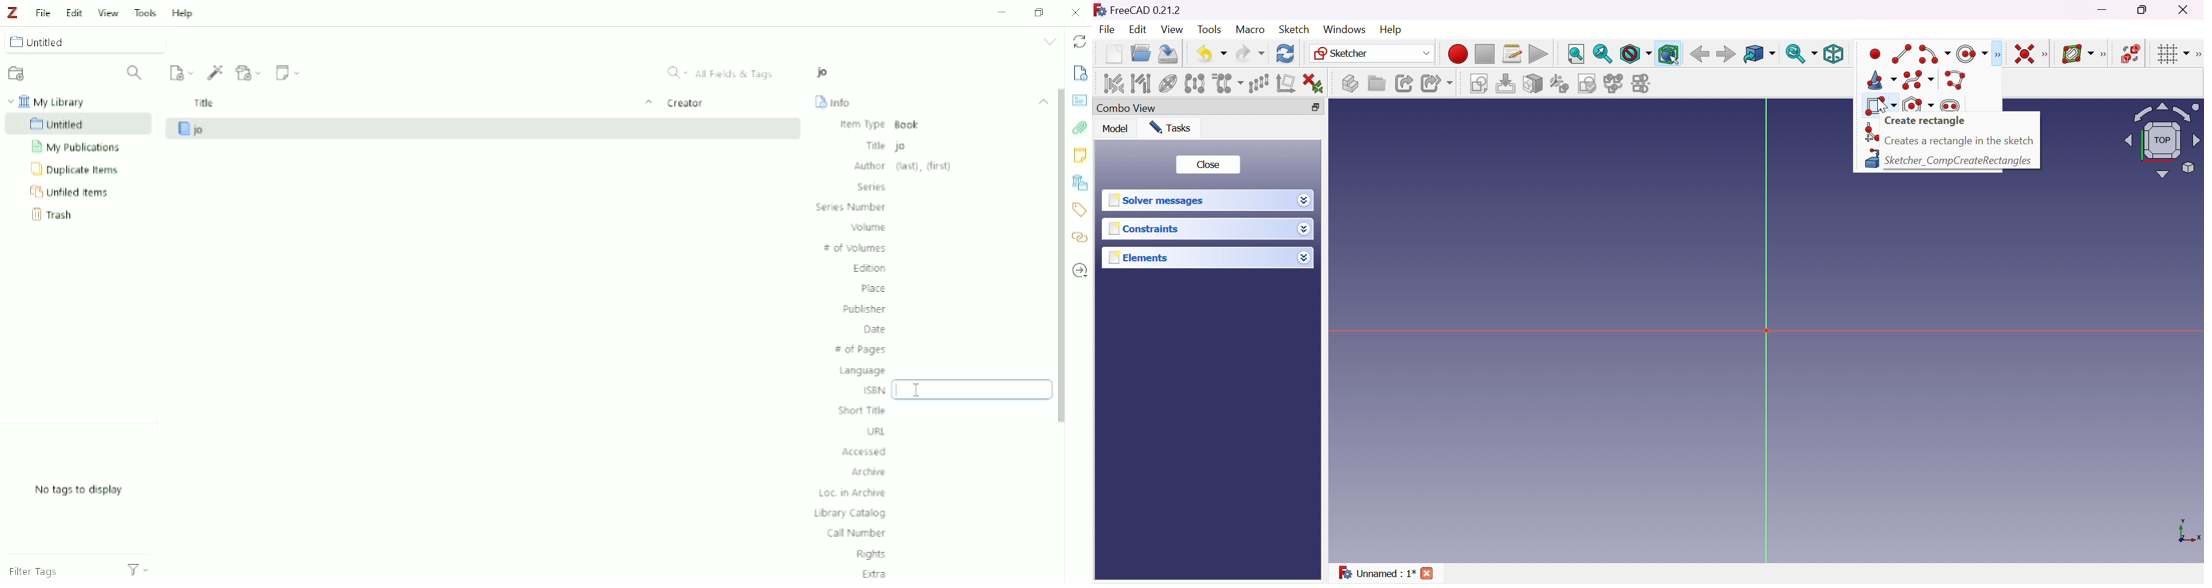 The image size is (2212, 588). What do you see at coordinates (1700, 54) in the screenshot?
I see `Back` at bounding box center [1700, 54].